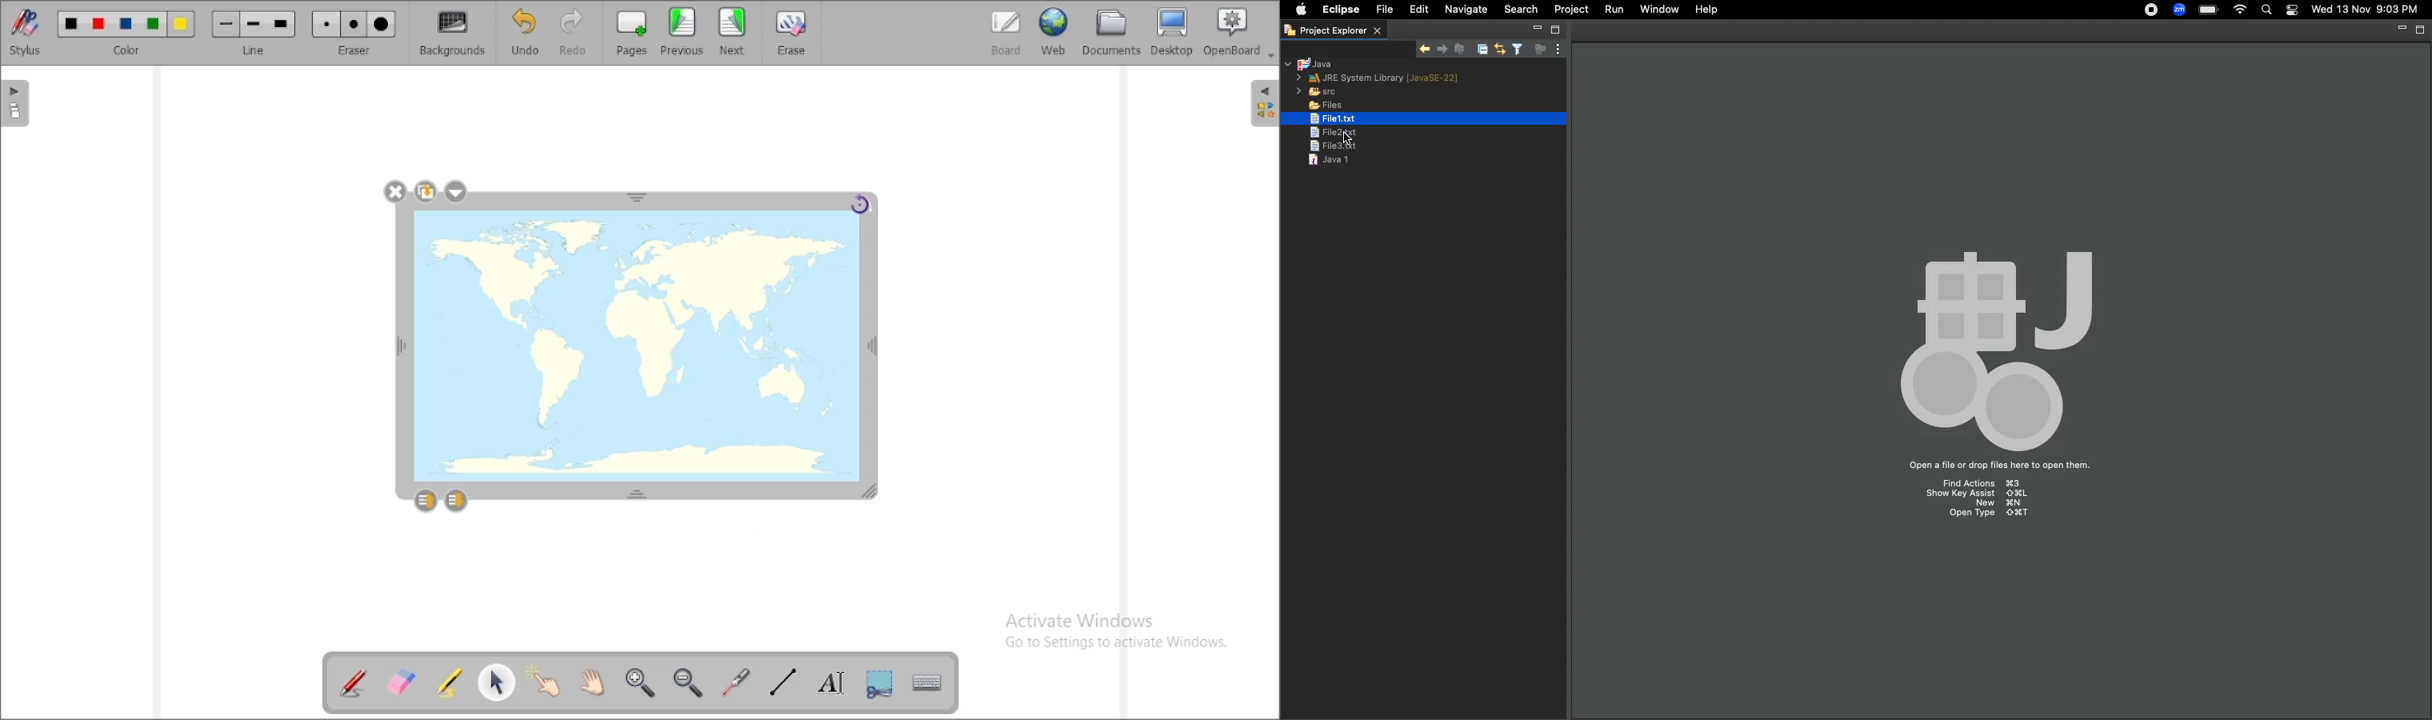 The image size is (2436, 728). Describe the element at coordinates (1983, 516) in the screenshot. I see `Open type` at that location.